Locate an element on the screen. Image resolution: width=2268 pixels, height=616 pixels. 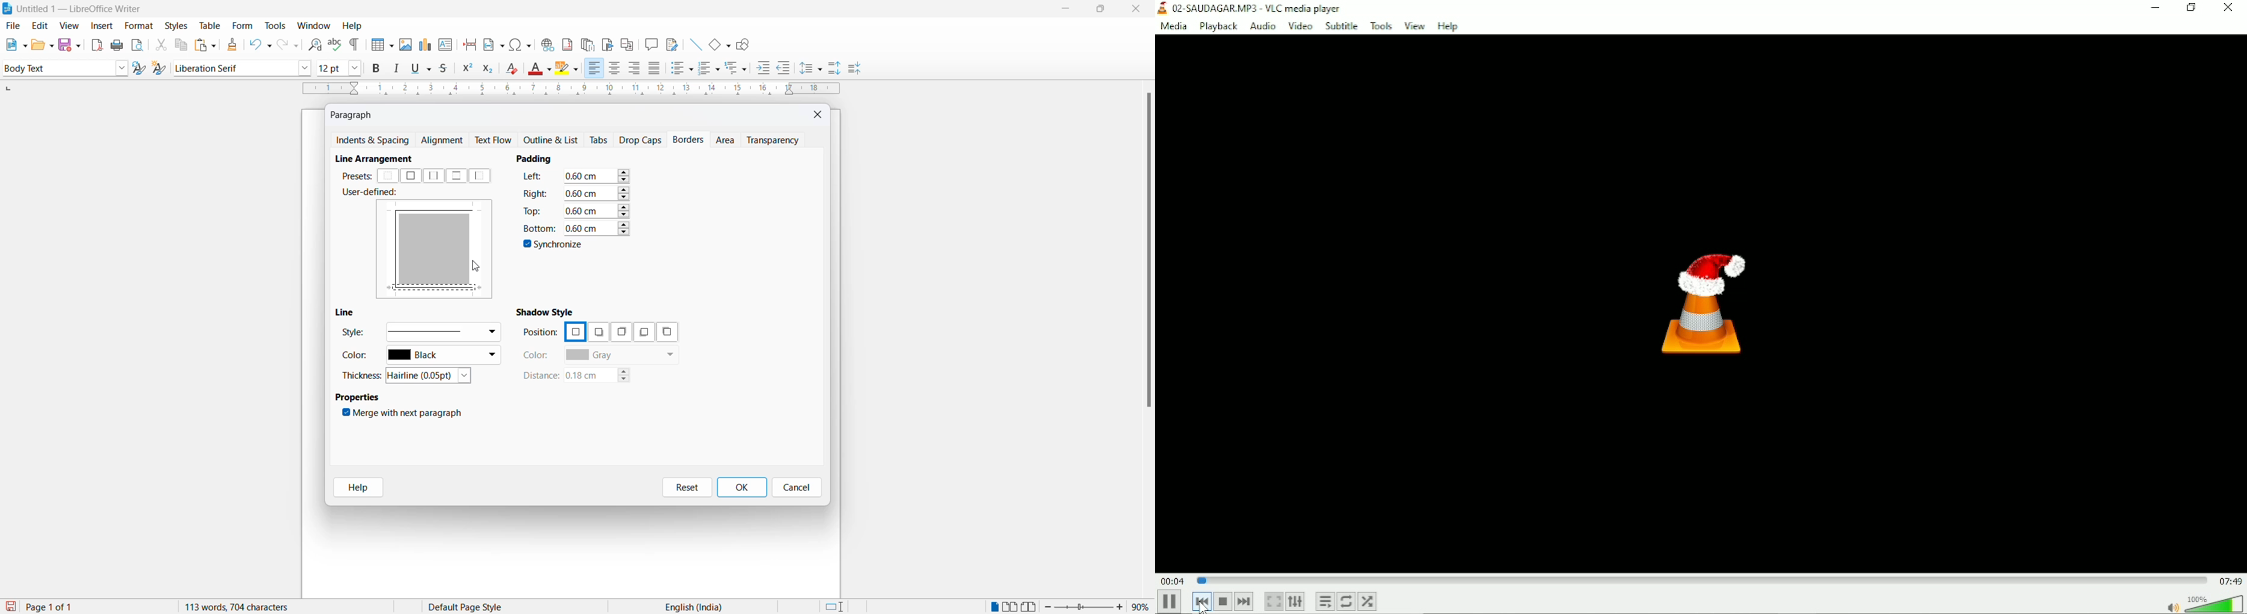
padding is located at coordinates (539, 158).